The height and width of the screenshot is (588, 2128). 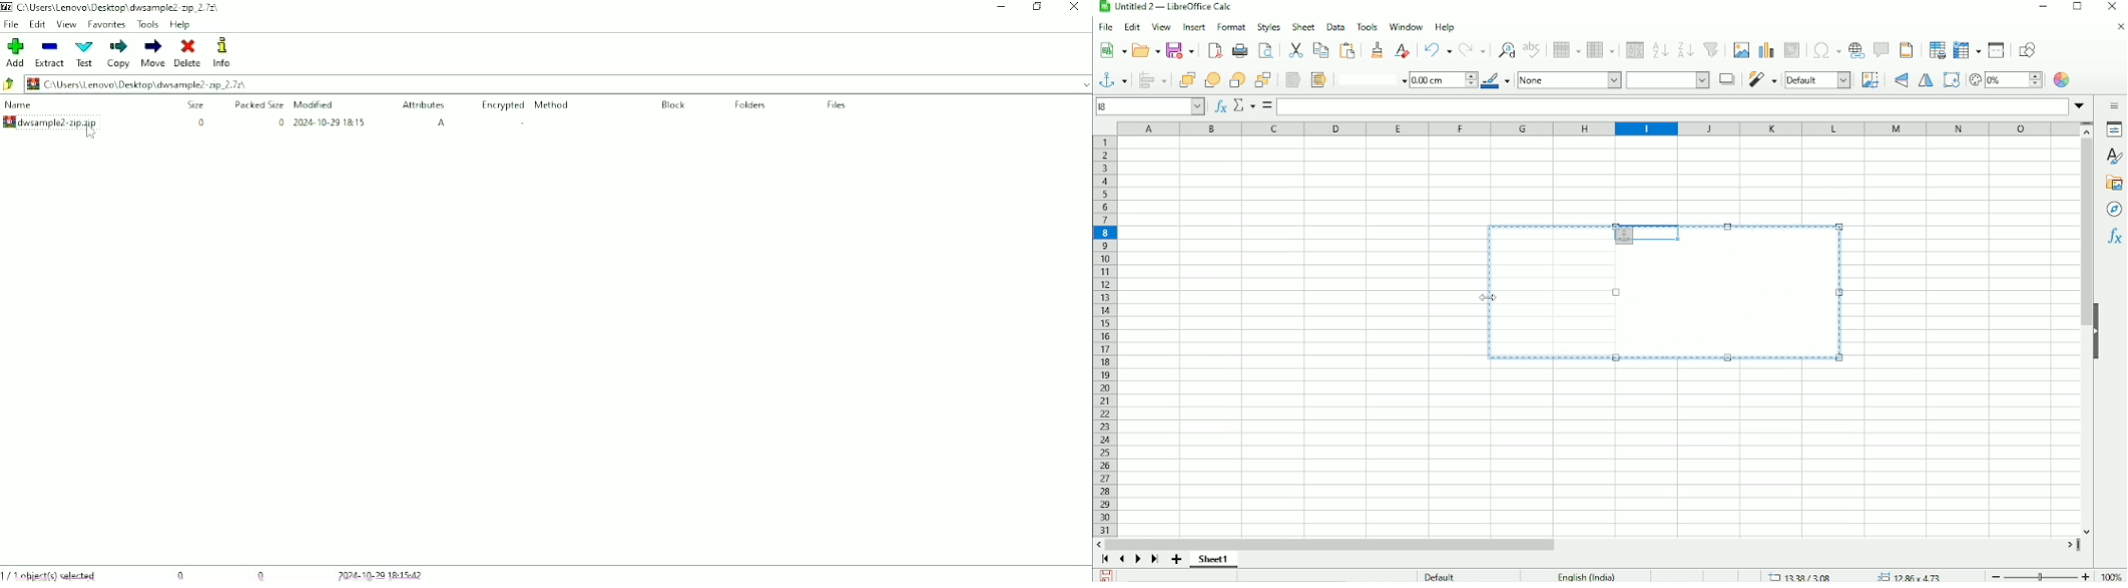 I want to click on Back, so click(x=10, y=85).